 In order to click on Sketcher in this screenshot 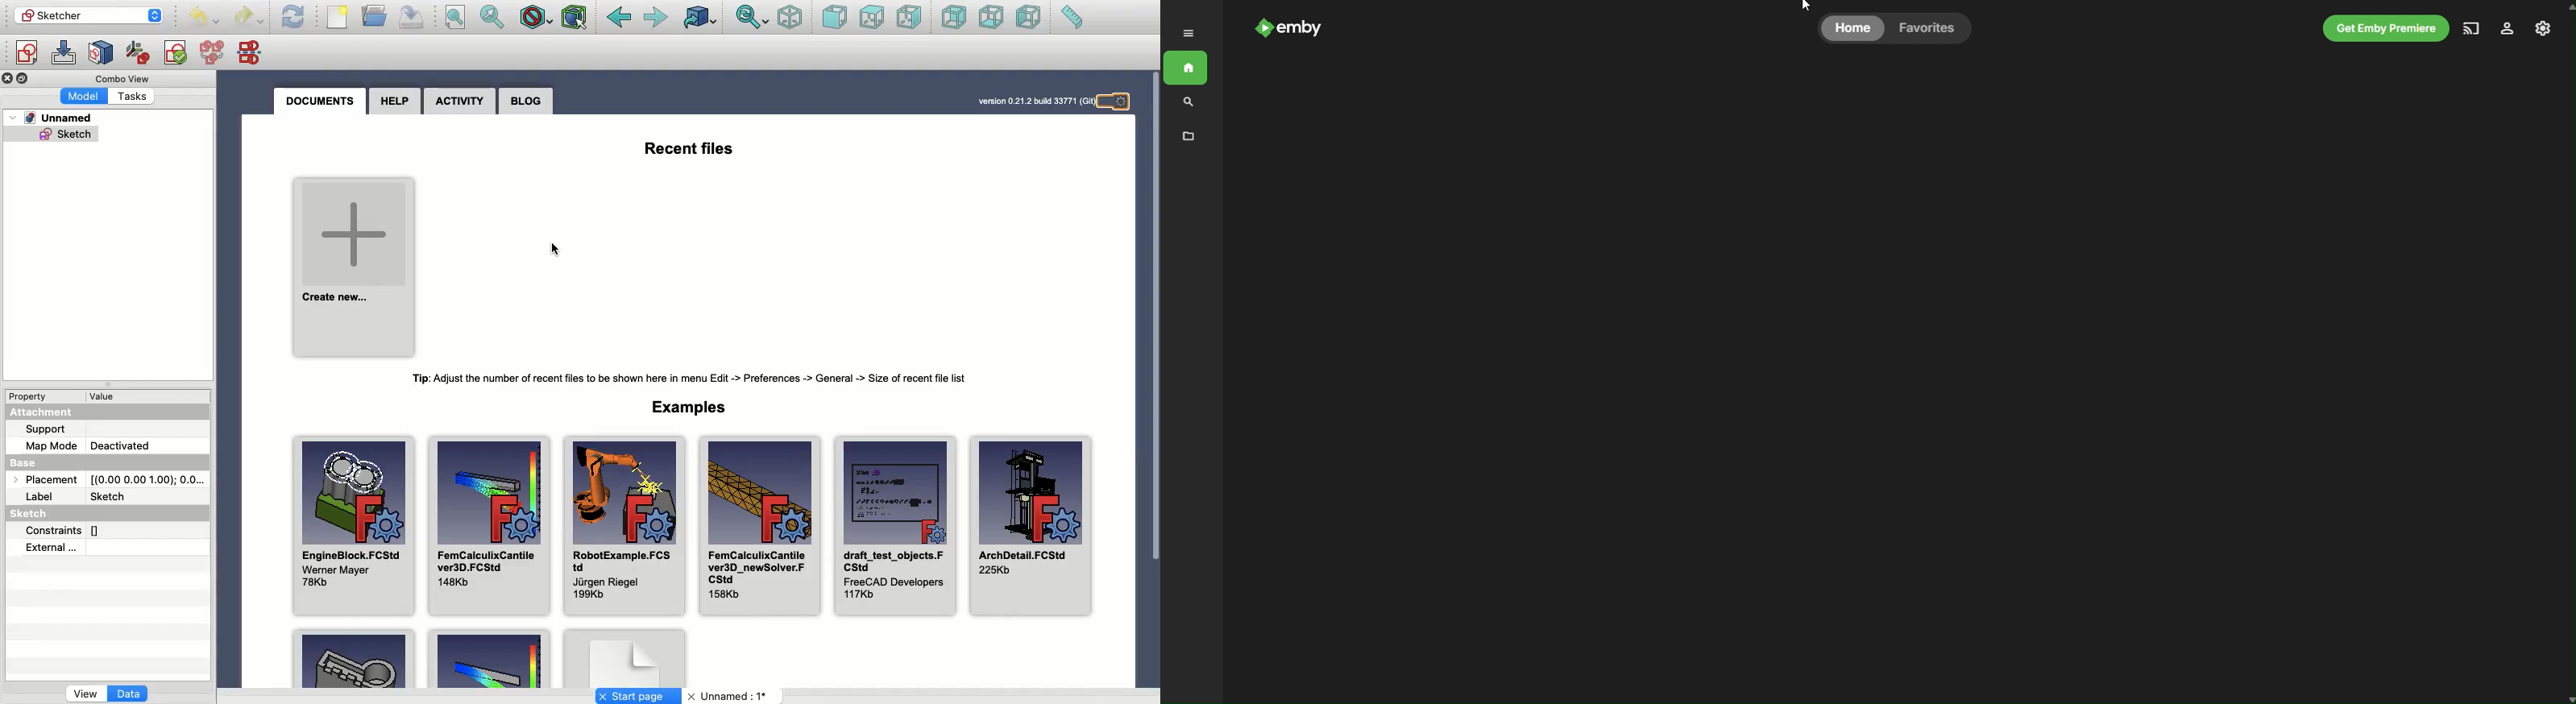, I will do `click(87, 16)`.